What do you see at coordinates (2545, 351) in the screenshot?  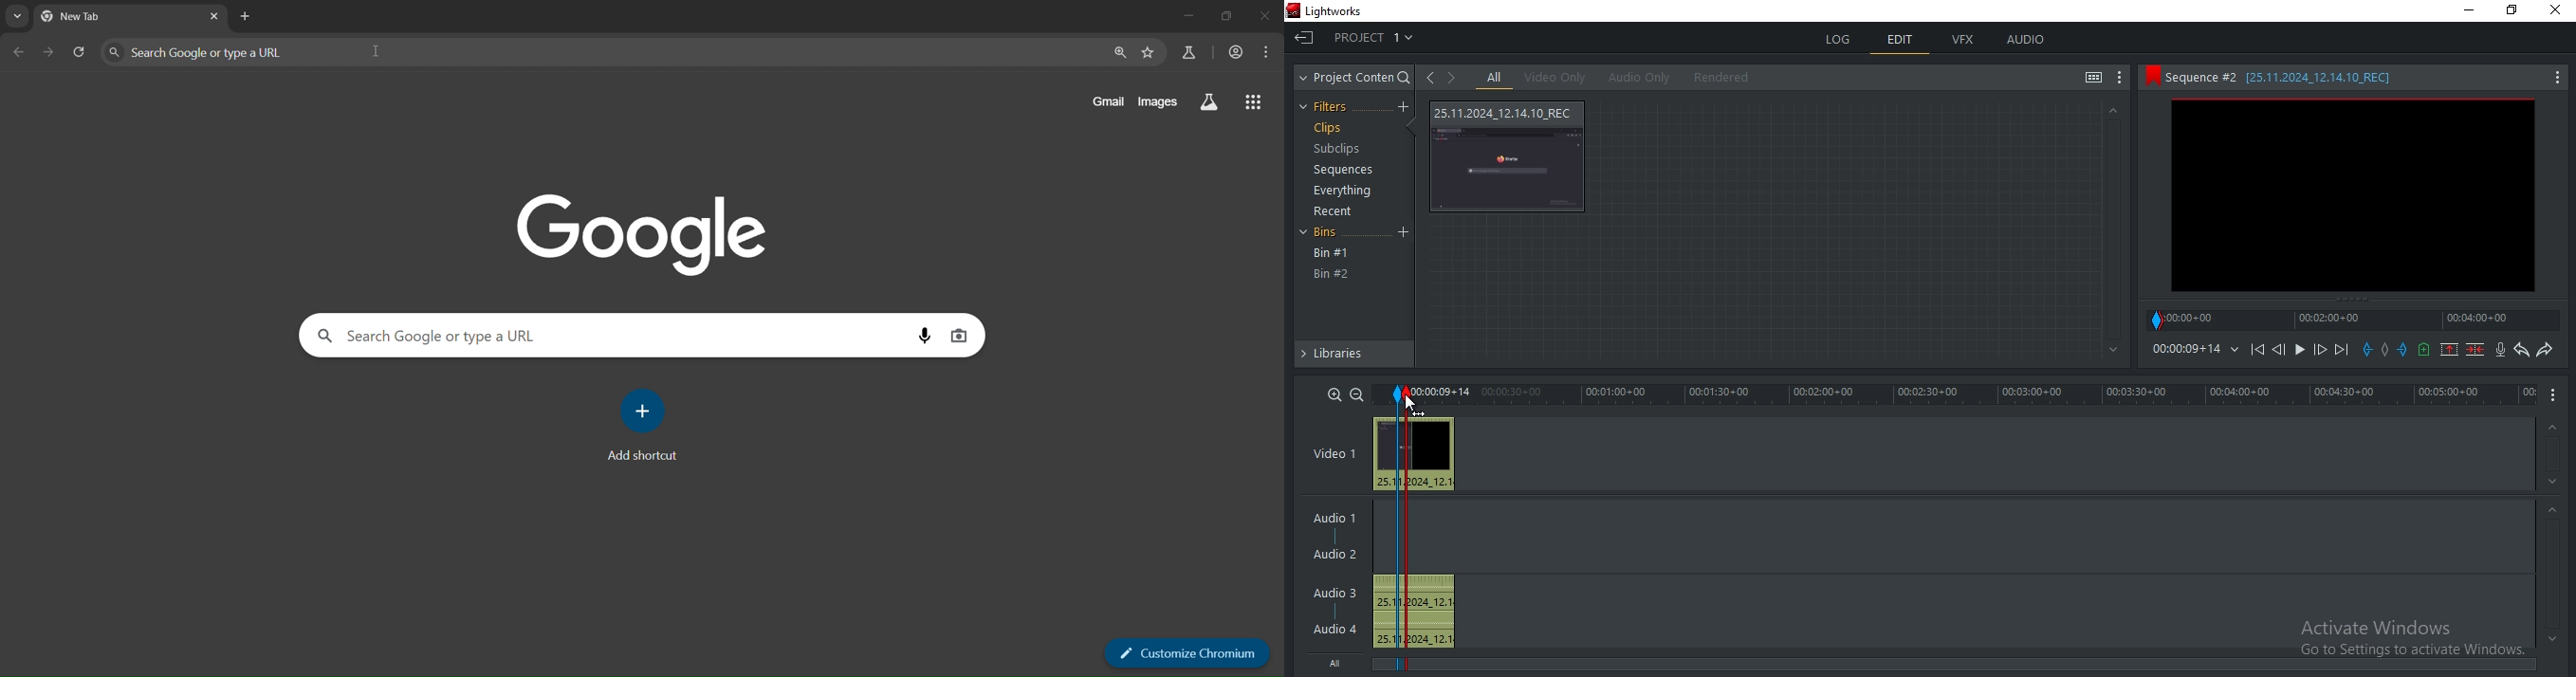 I see `redo` at bounding box center [2545, 351].